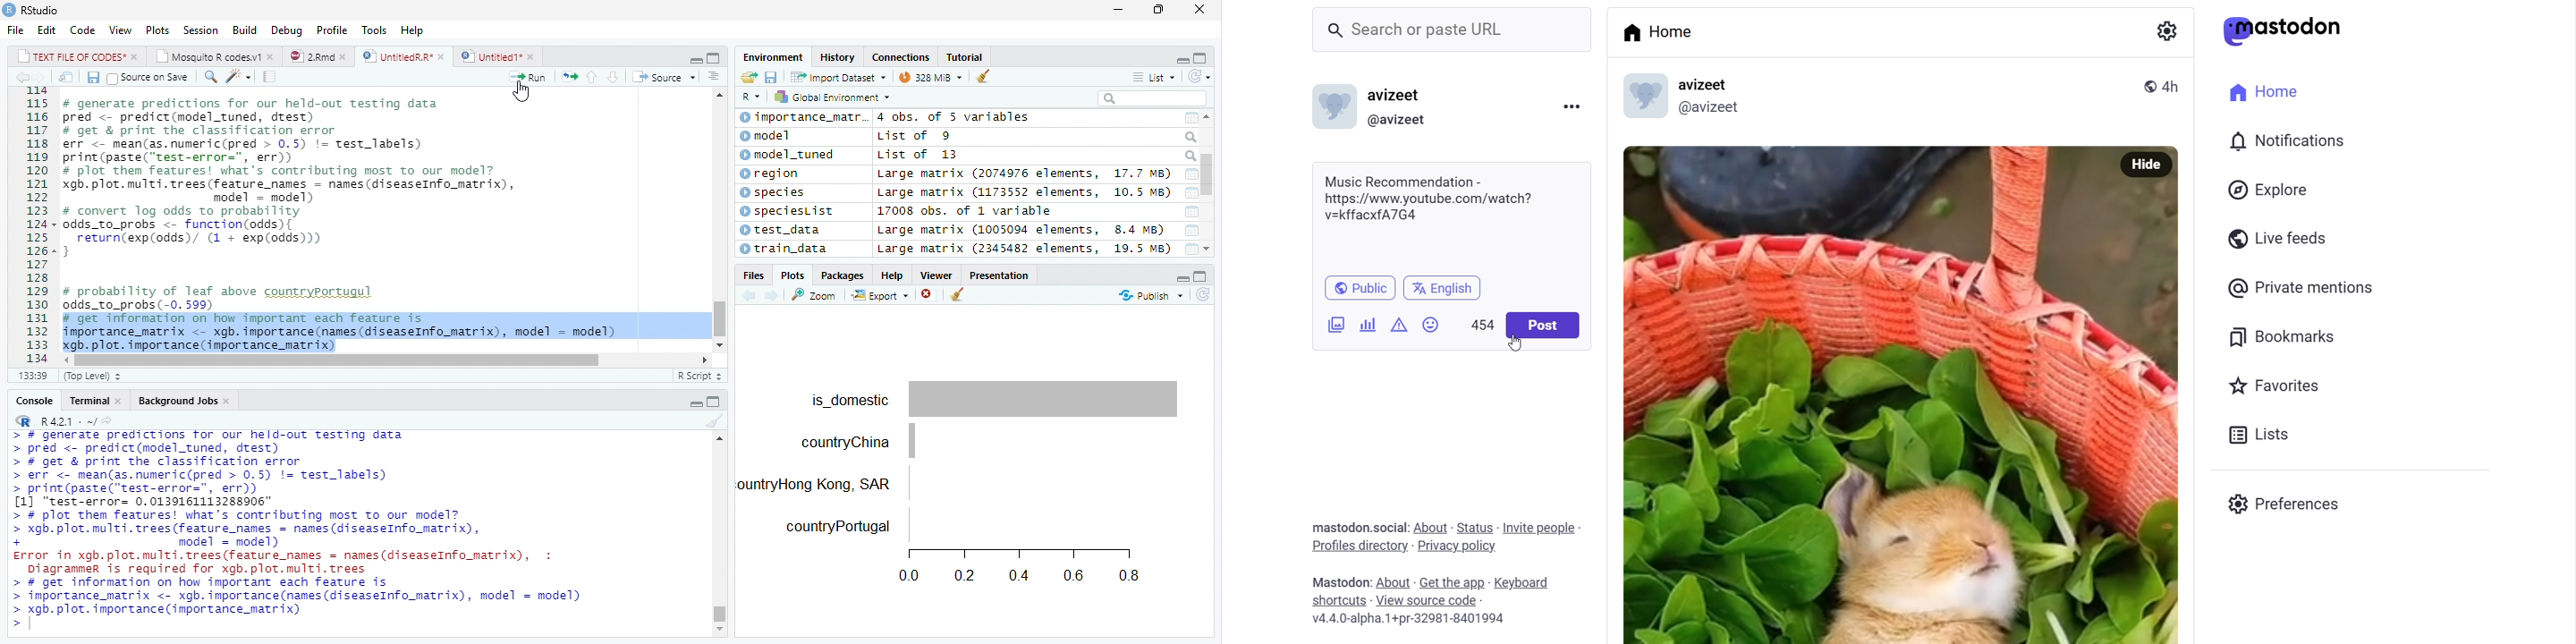 The width and height of the screenshot is (2576, 644). What do you see at coordinates (977, 77) in the screenshot?
I see `Clean` at bounding box center [977, 77].